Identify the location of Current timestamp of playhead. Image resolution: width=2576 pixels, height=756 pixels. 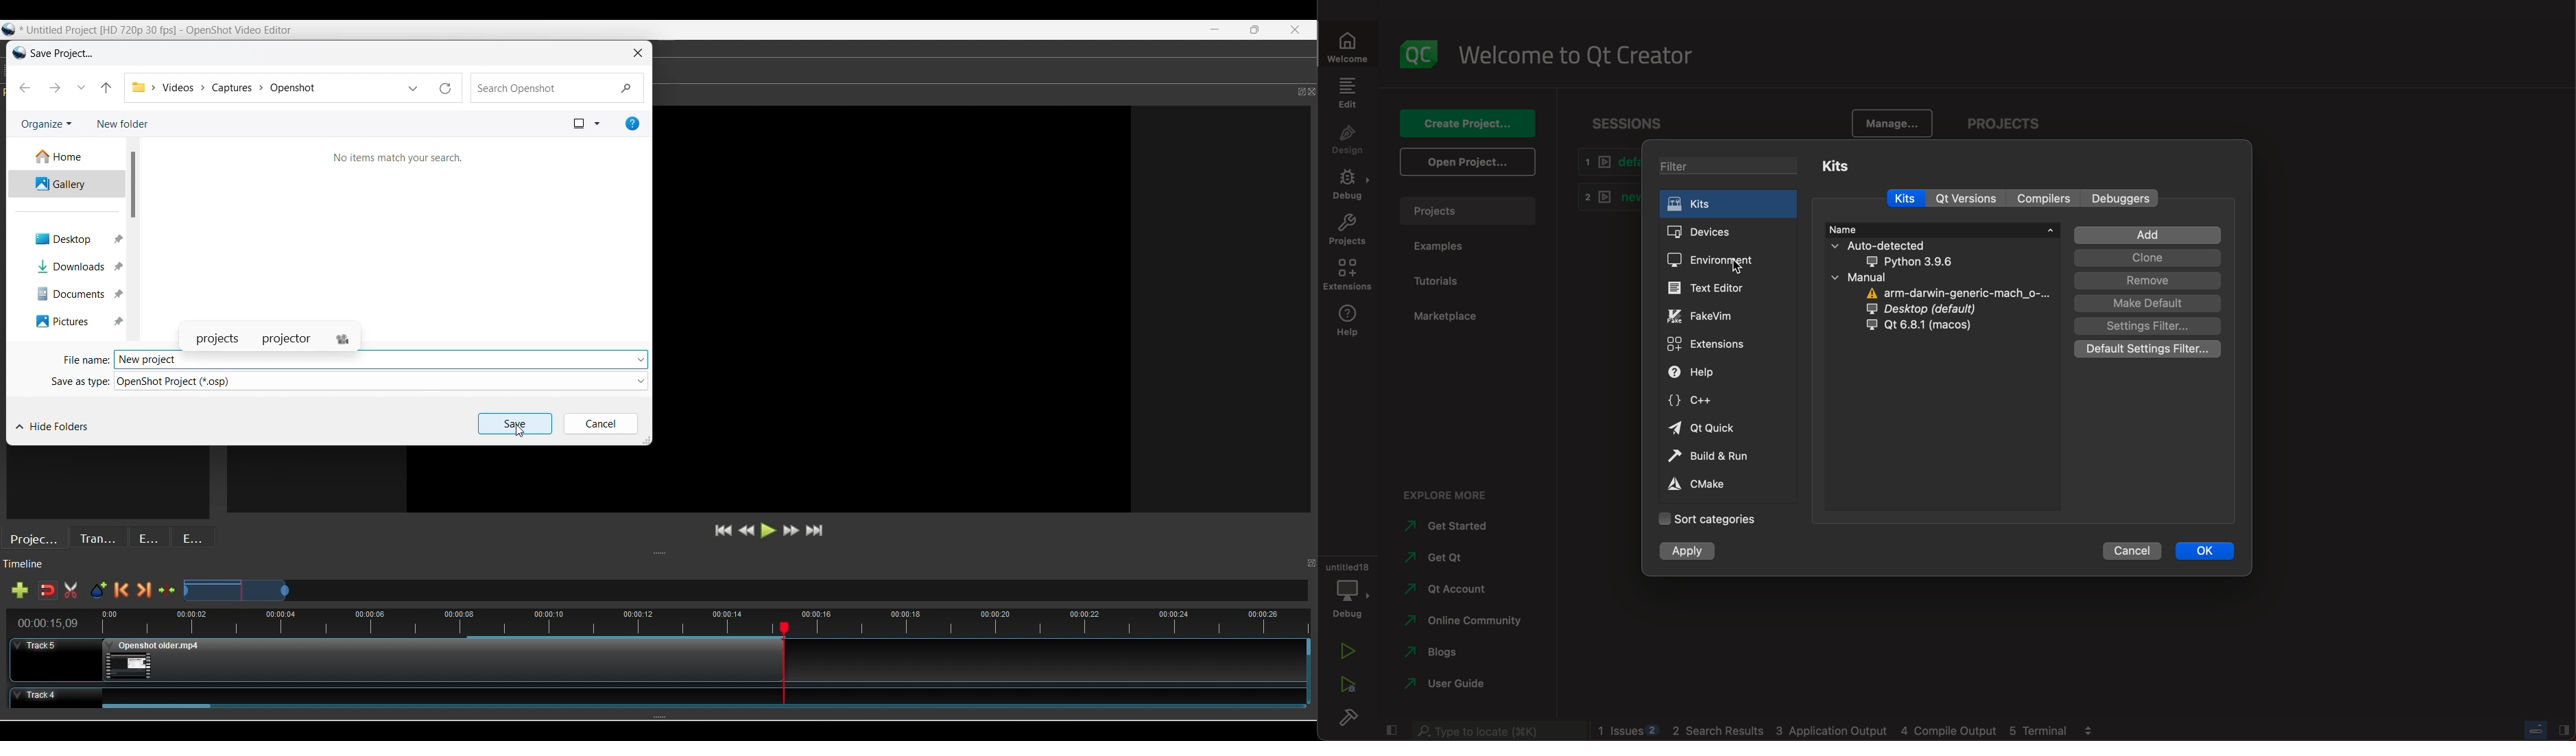
(49, 623).